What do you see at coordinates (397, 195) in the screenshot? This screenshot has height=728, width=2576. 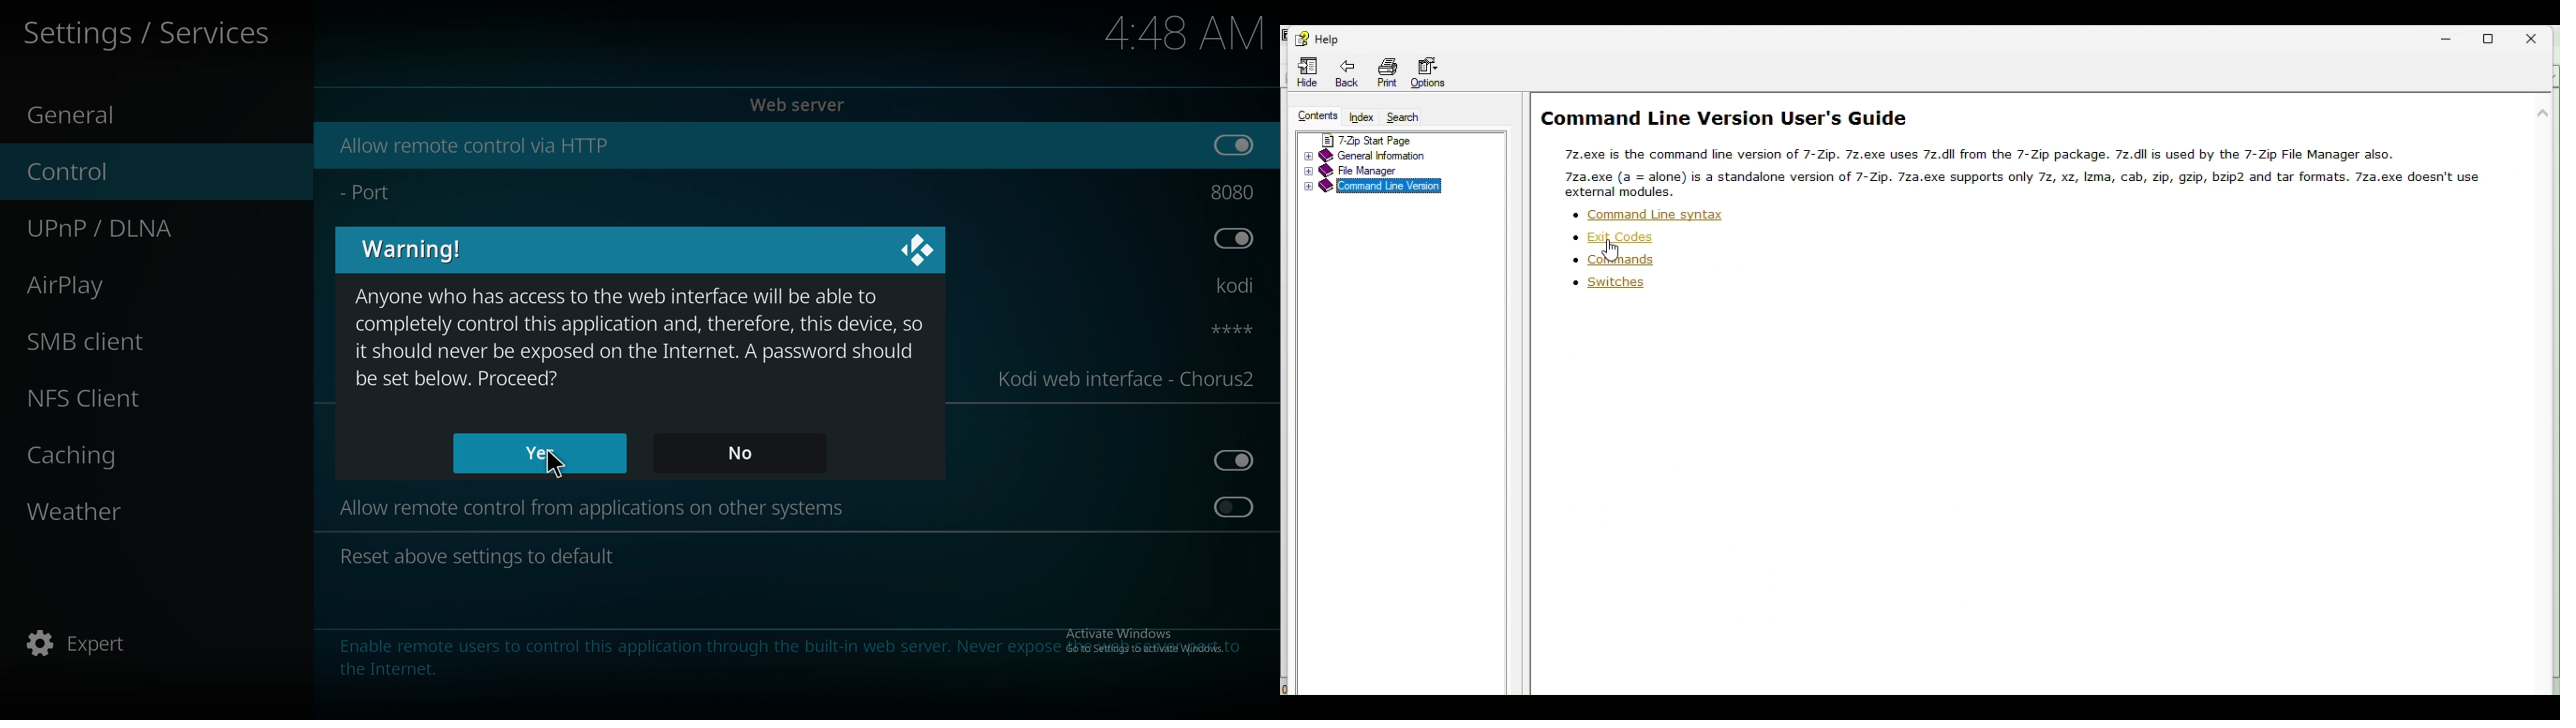 I see `port` at bounding box center [397, 195].